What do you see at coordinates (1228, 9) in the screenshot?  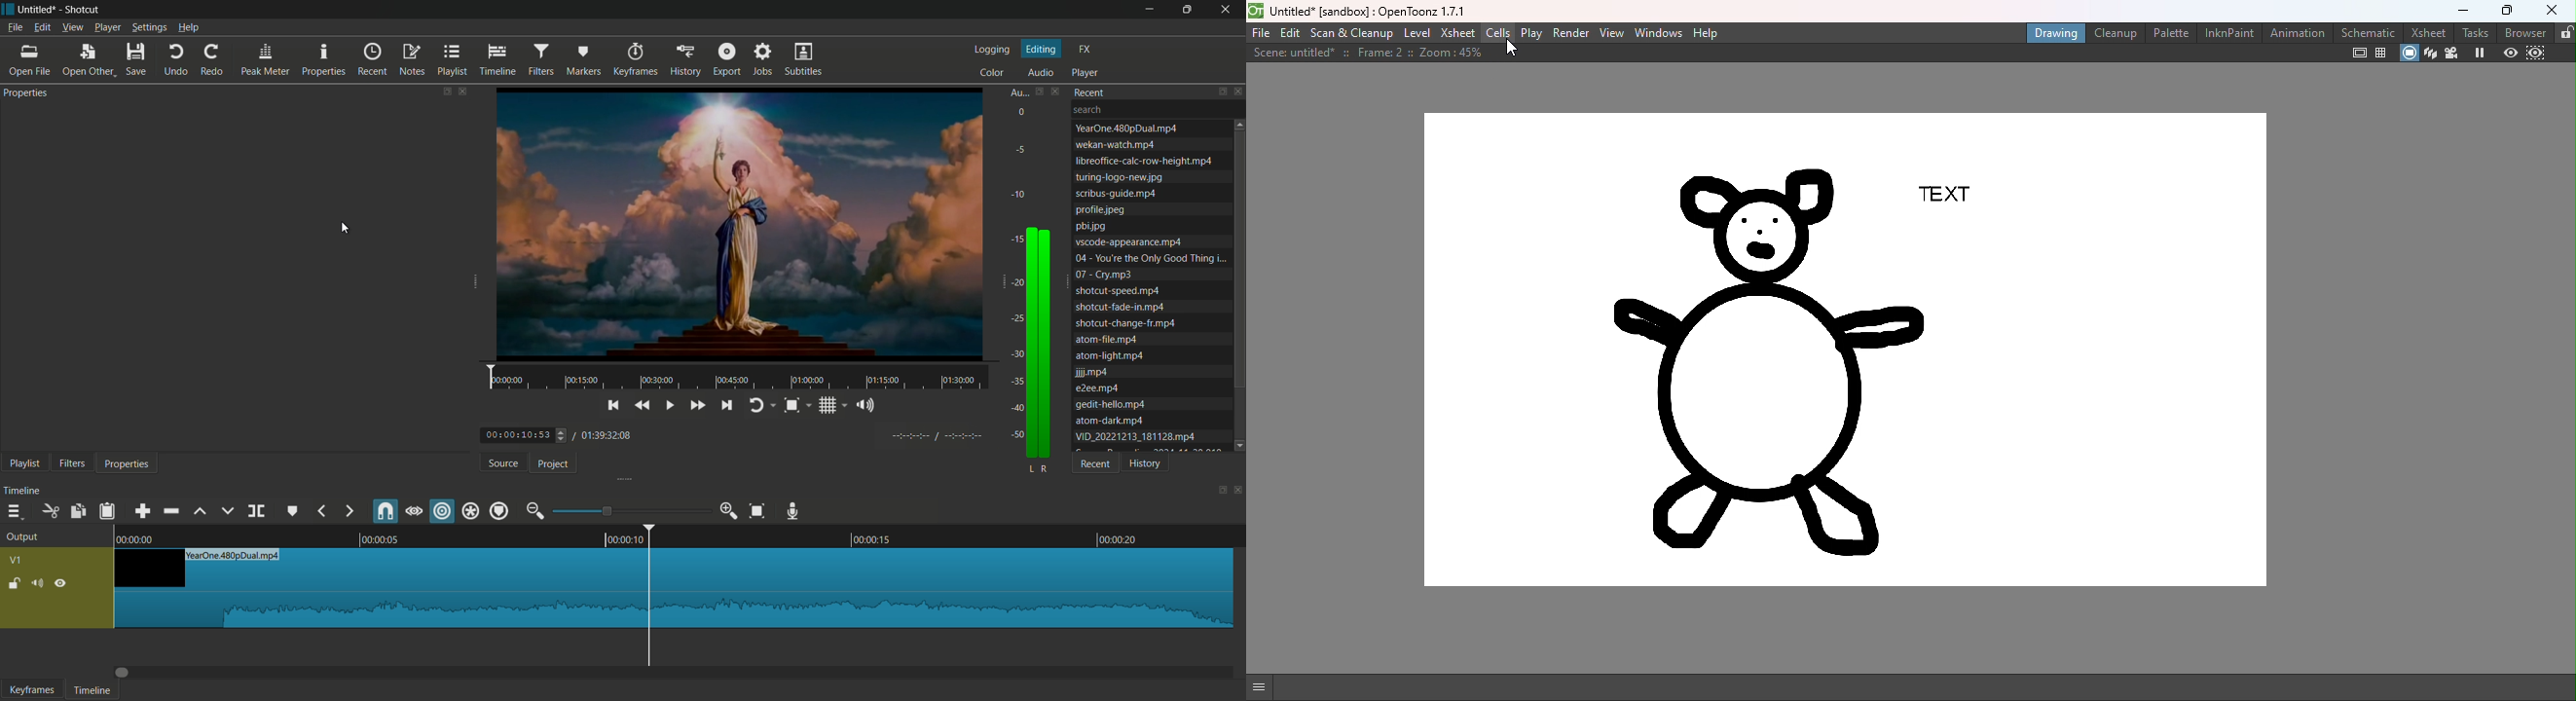 I see `close app` at bounding box center [1228, 9].